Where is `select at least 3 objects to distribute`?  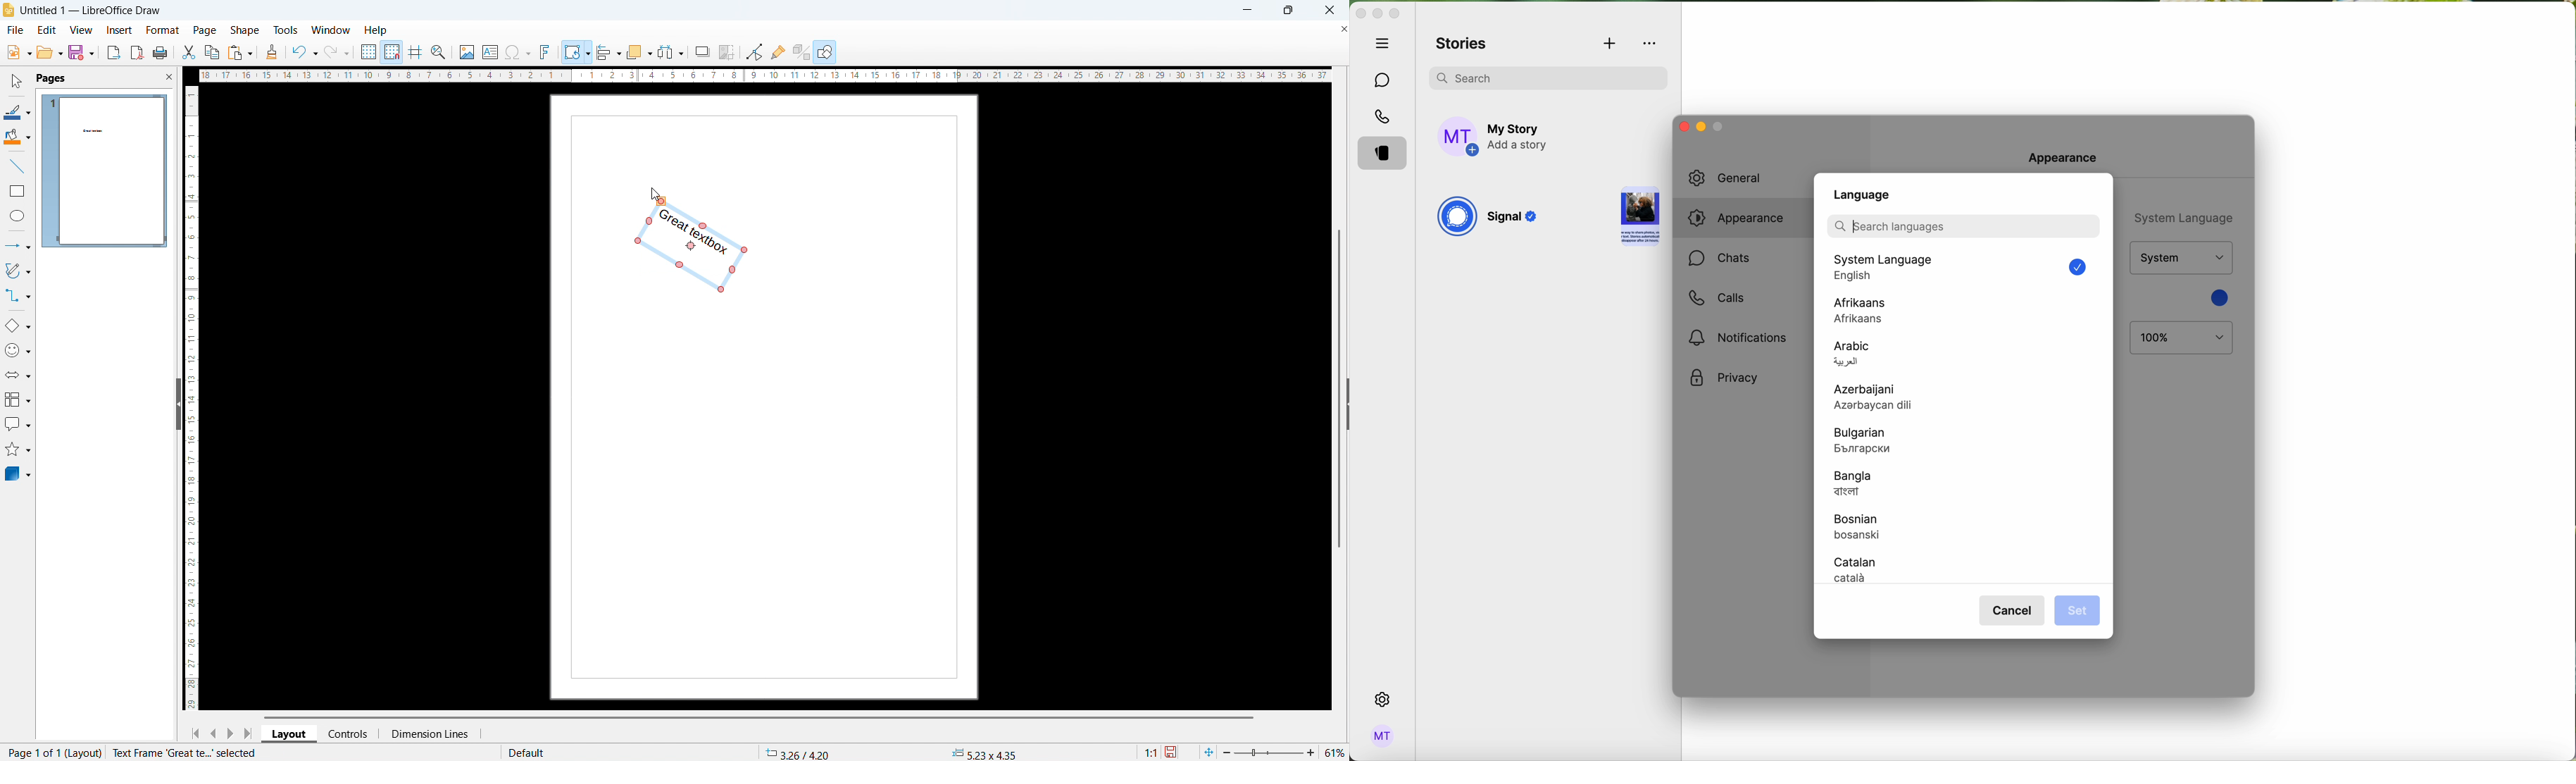
select at least 3 objects to distribute is located at coordinates (671, 51).